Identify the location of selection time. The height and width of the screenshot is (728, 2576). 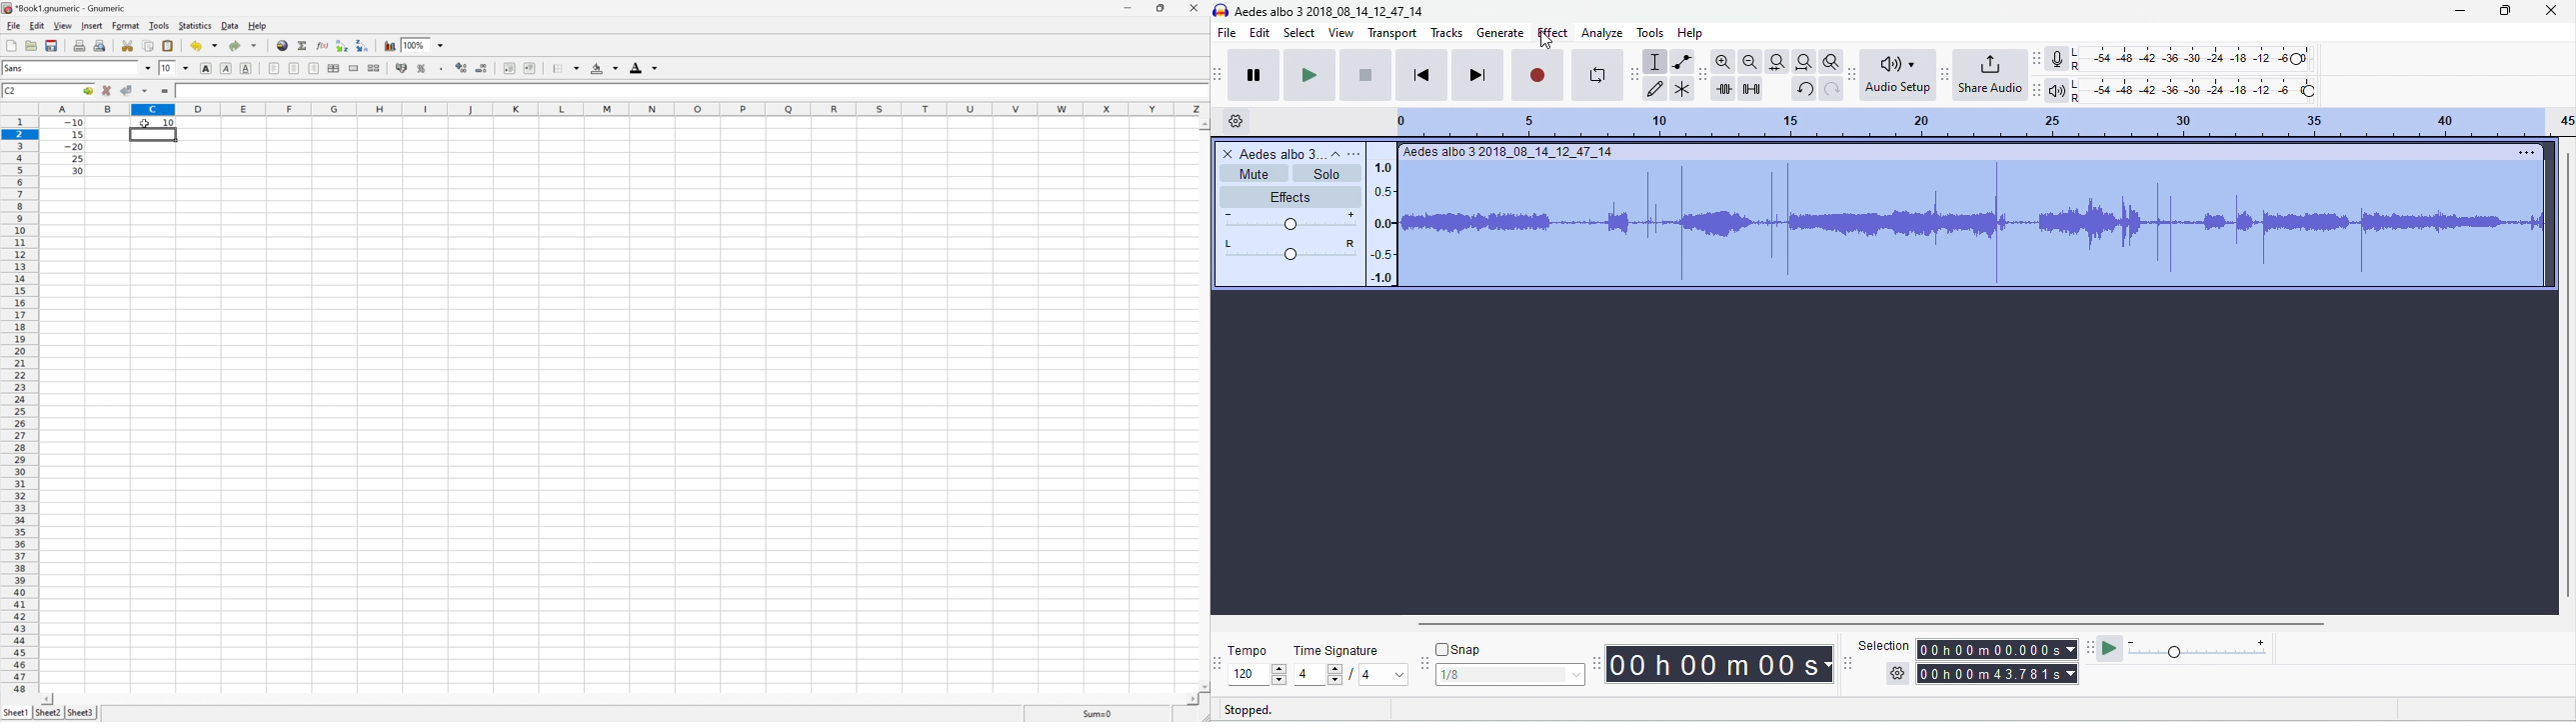
(1998, 648).